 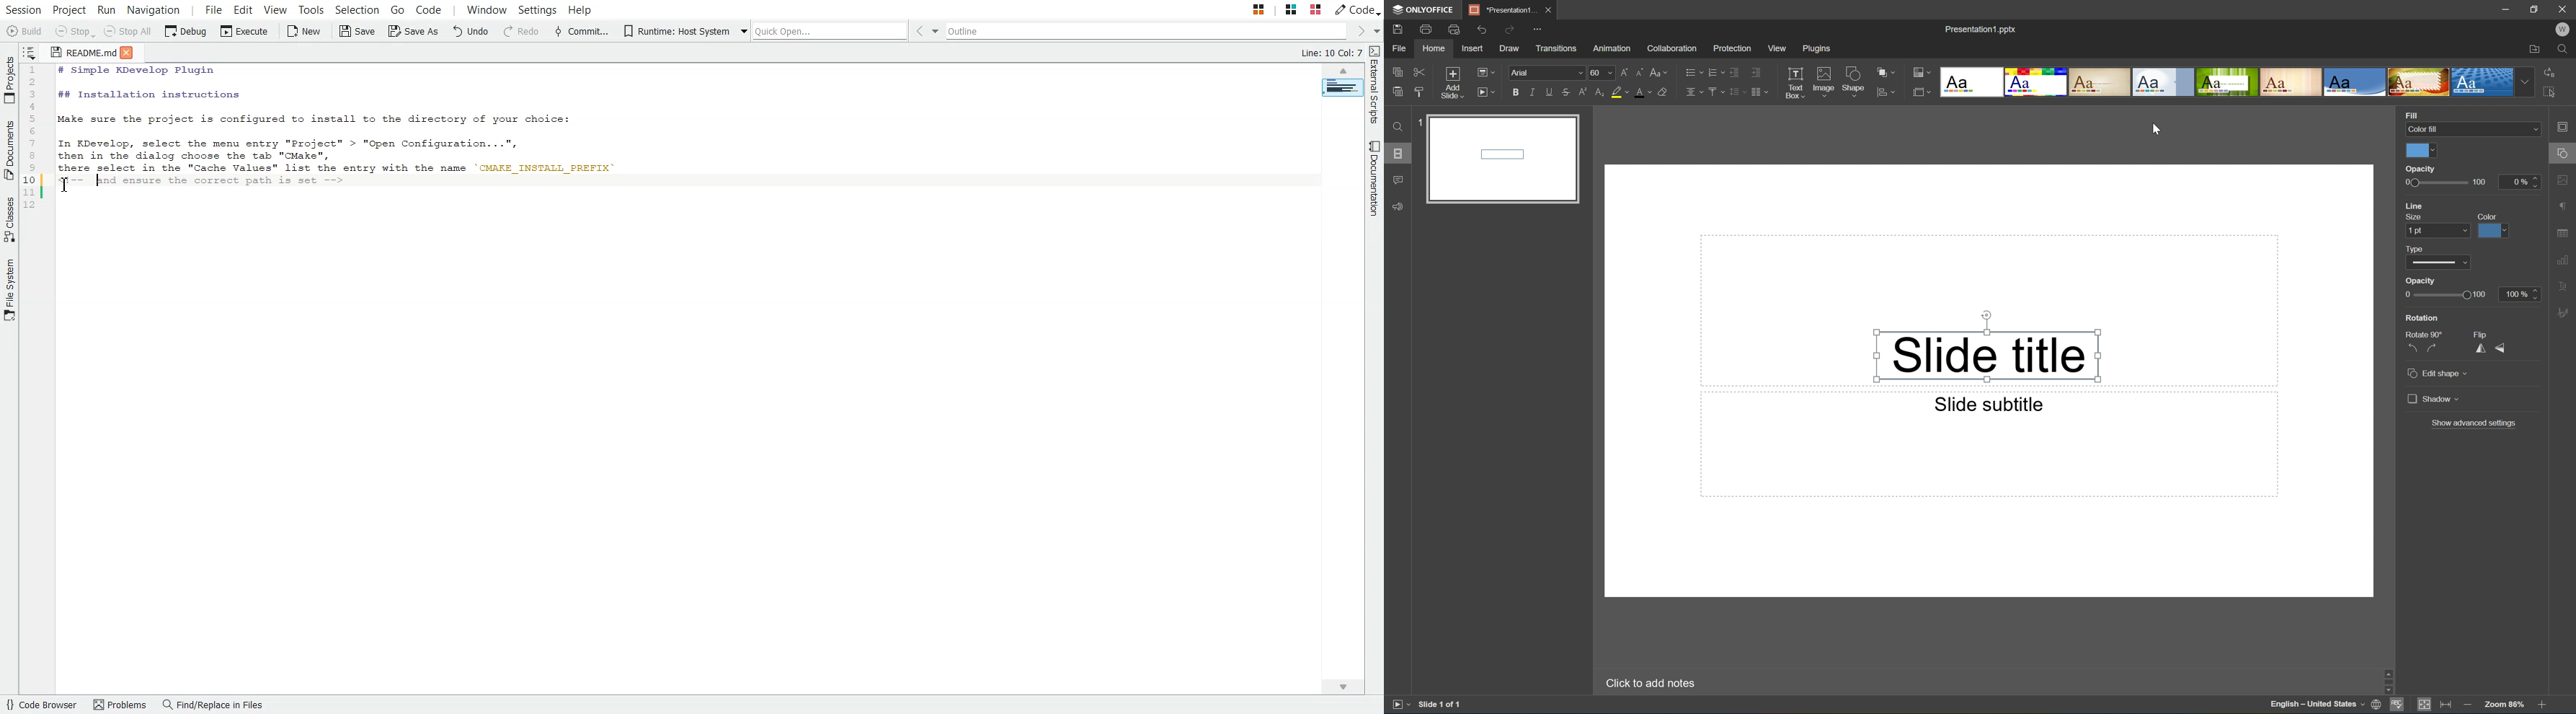 What do you see at coordinates (2492, 232) in the screenshot?
I see `color` at bounding box center [2492, 232].